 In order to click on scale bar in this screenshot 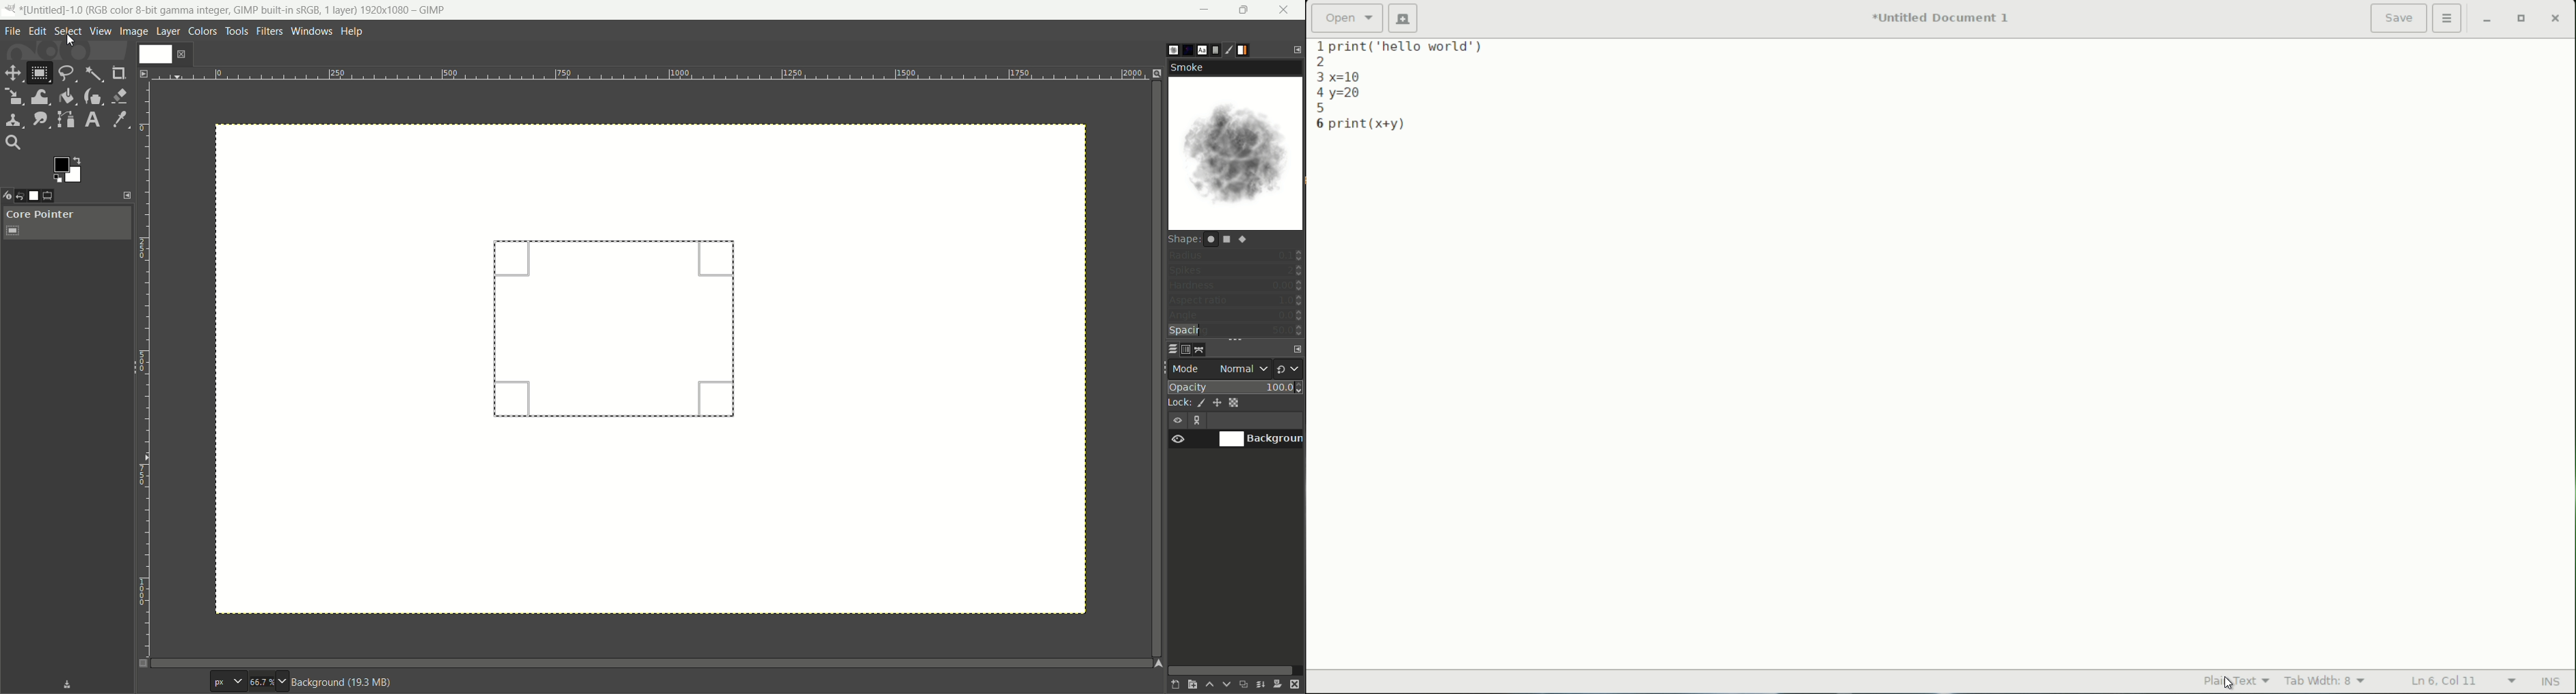, I will do `click(650, 76)`.